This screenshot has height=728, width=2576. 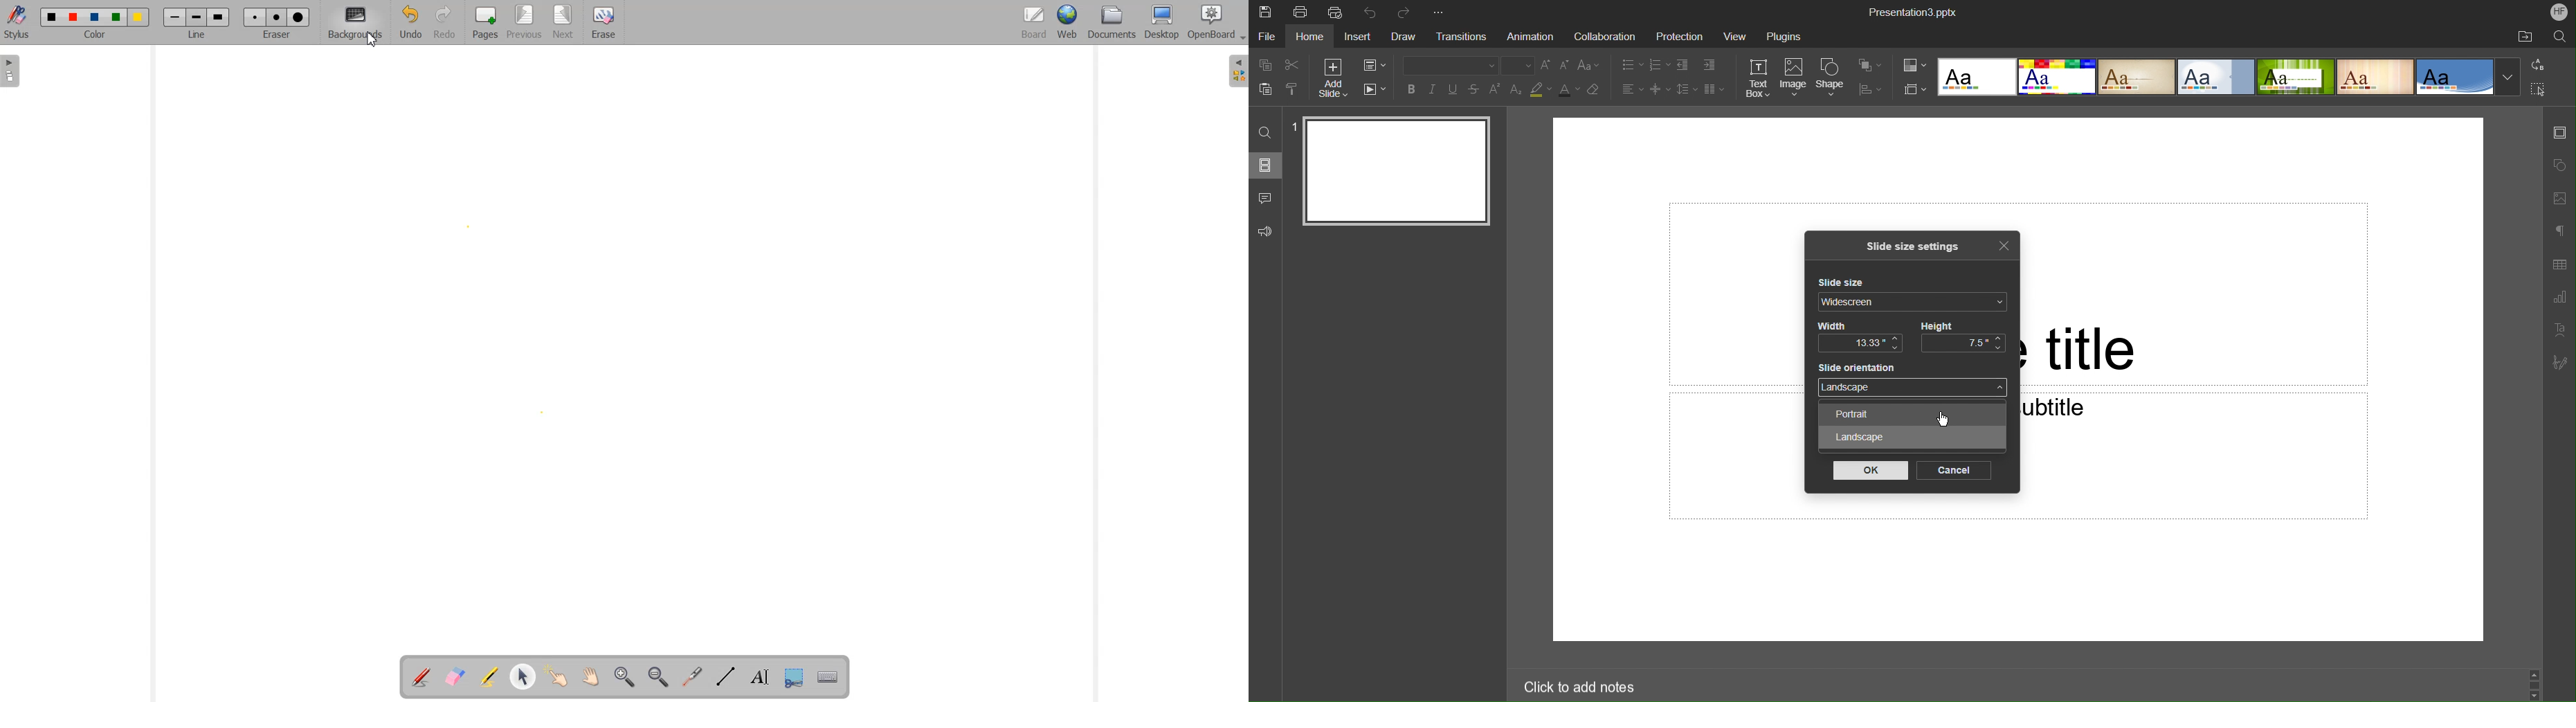 I want to click on Landscape, so click(x=1911, y=438).